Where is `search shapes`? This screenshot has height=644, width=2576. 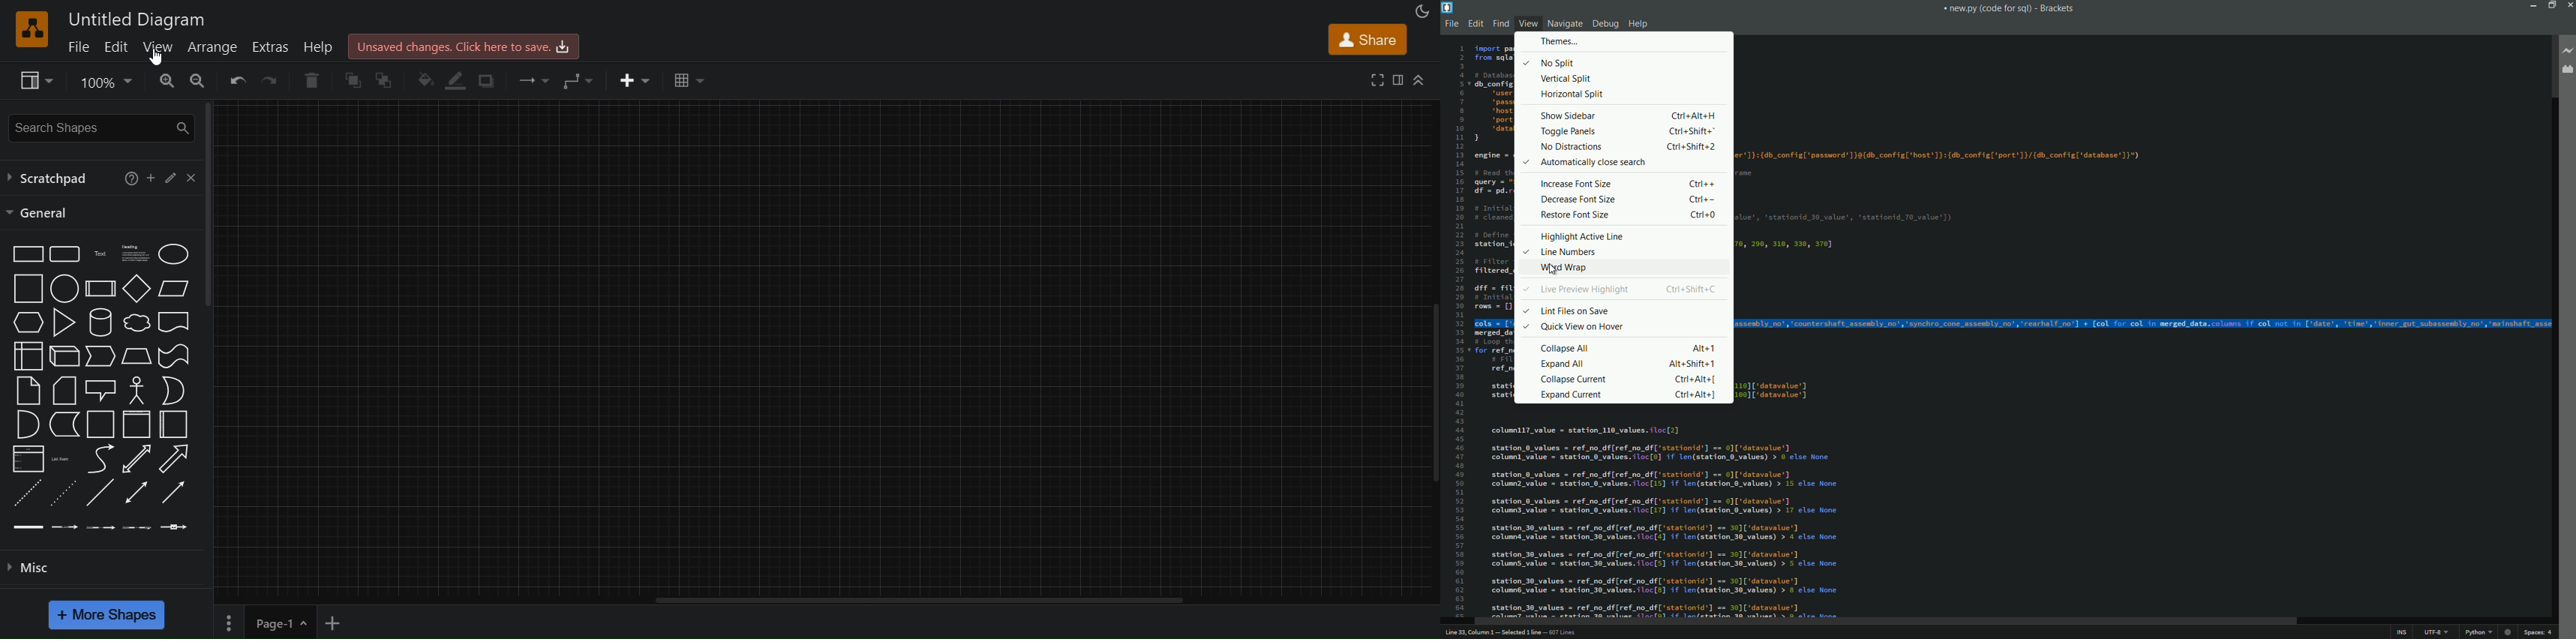
search shapes is located at coordinates (99, 128).